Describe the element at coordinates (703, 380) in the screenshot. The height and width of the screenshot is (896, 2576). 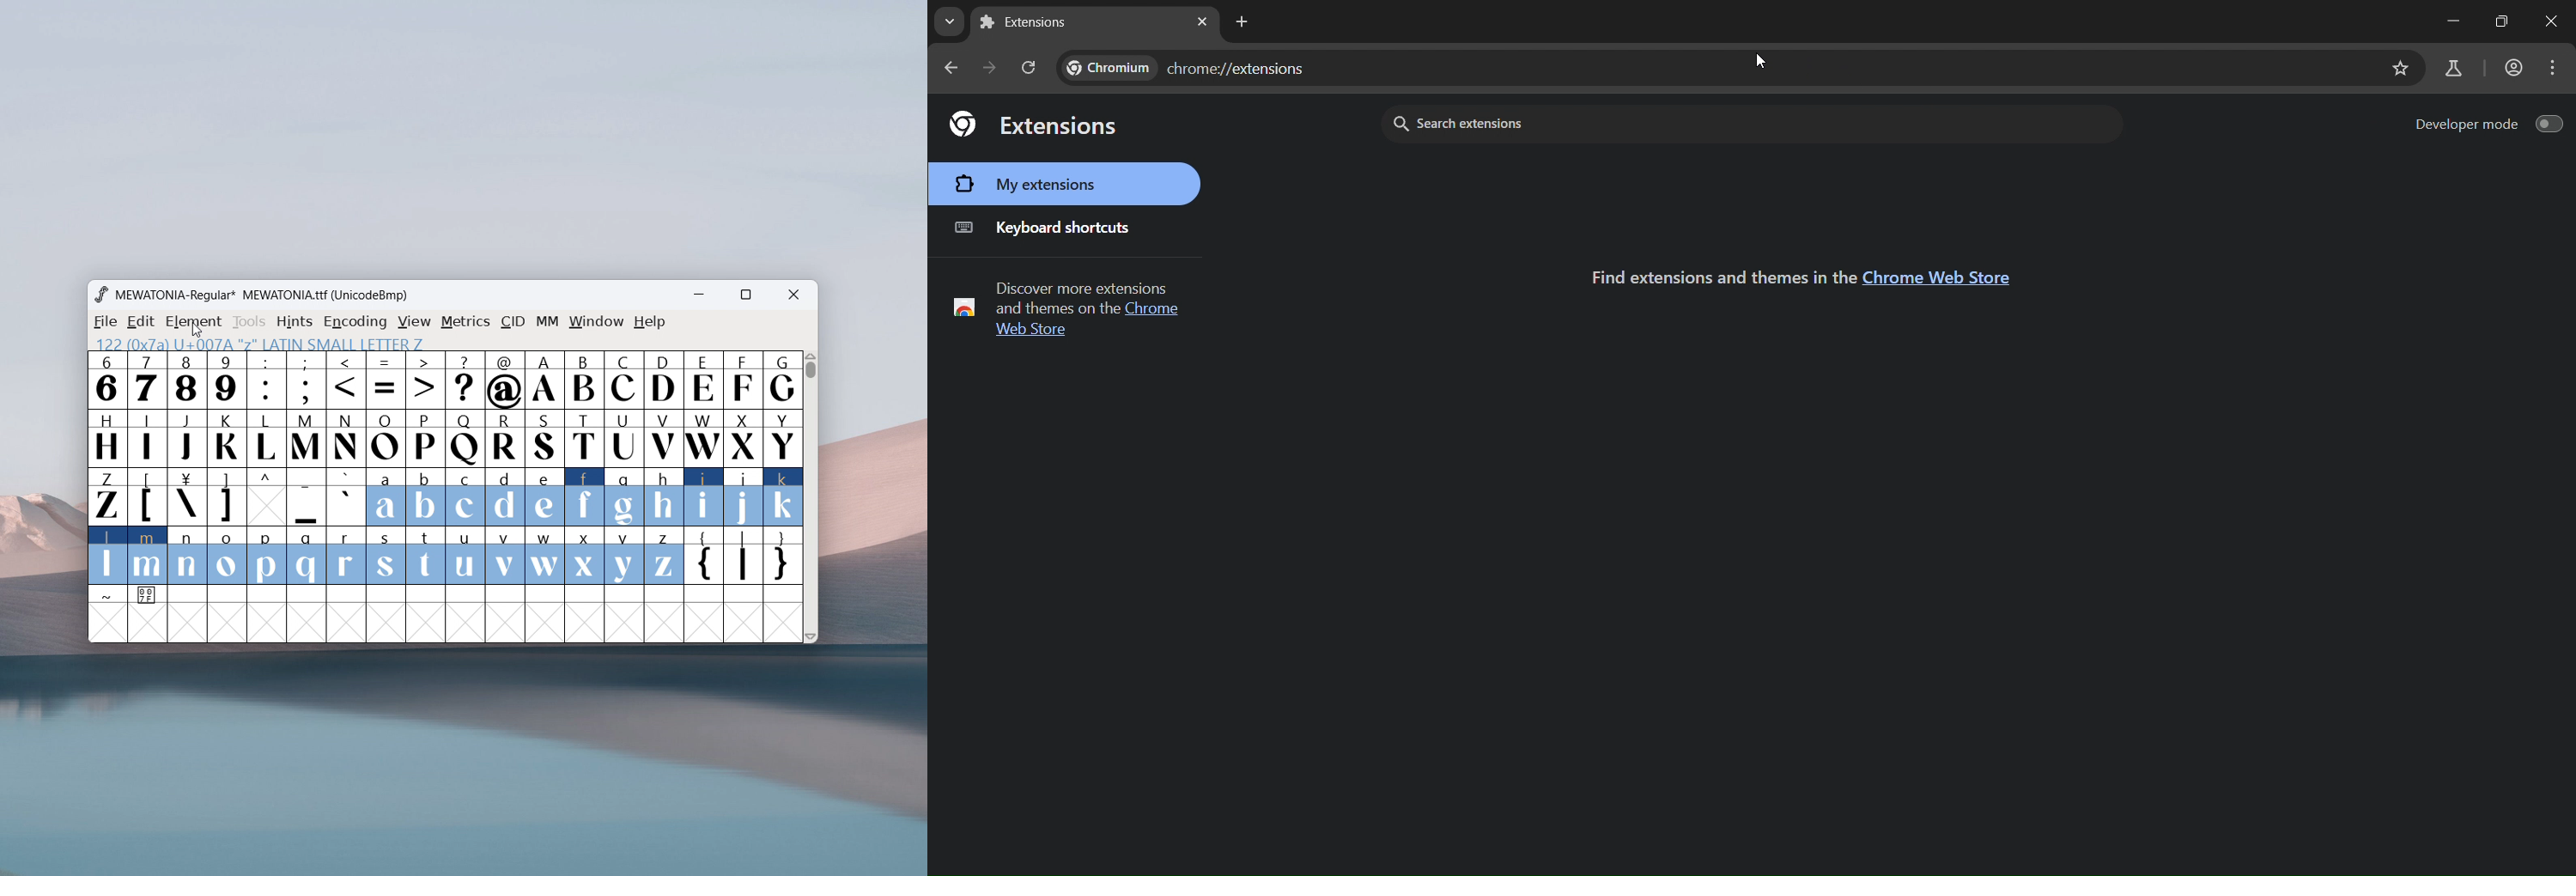
I see `E` at that location.